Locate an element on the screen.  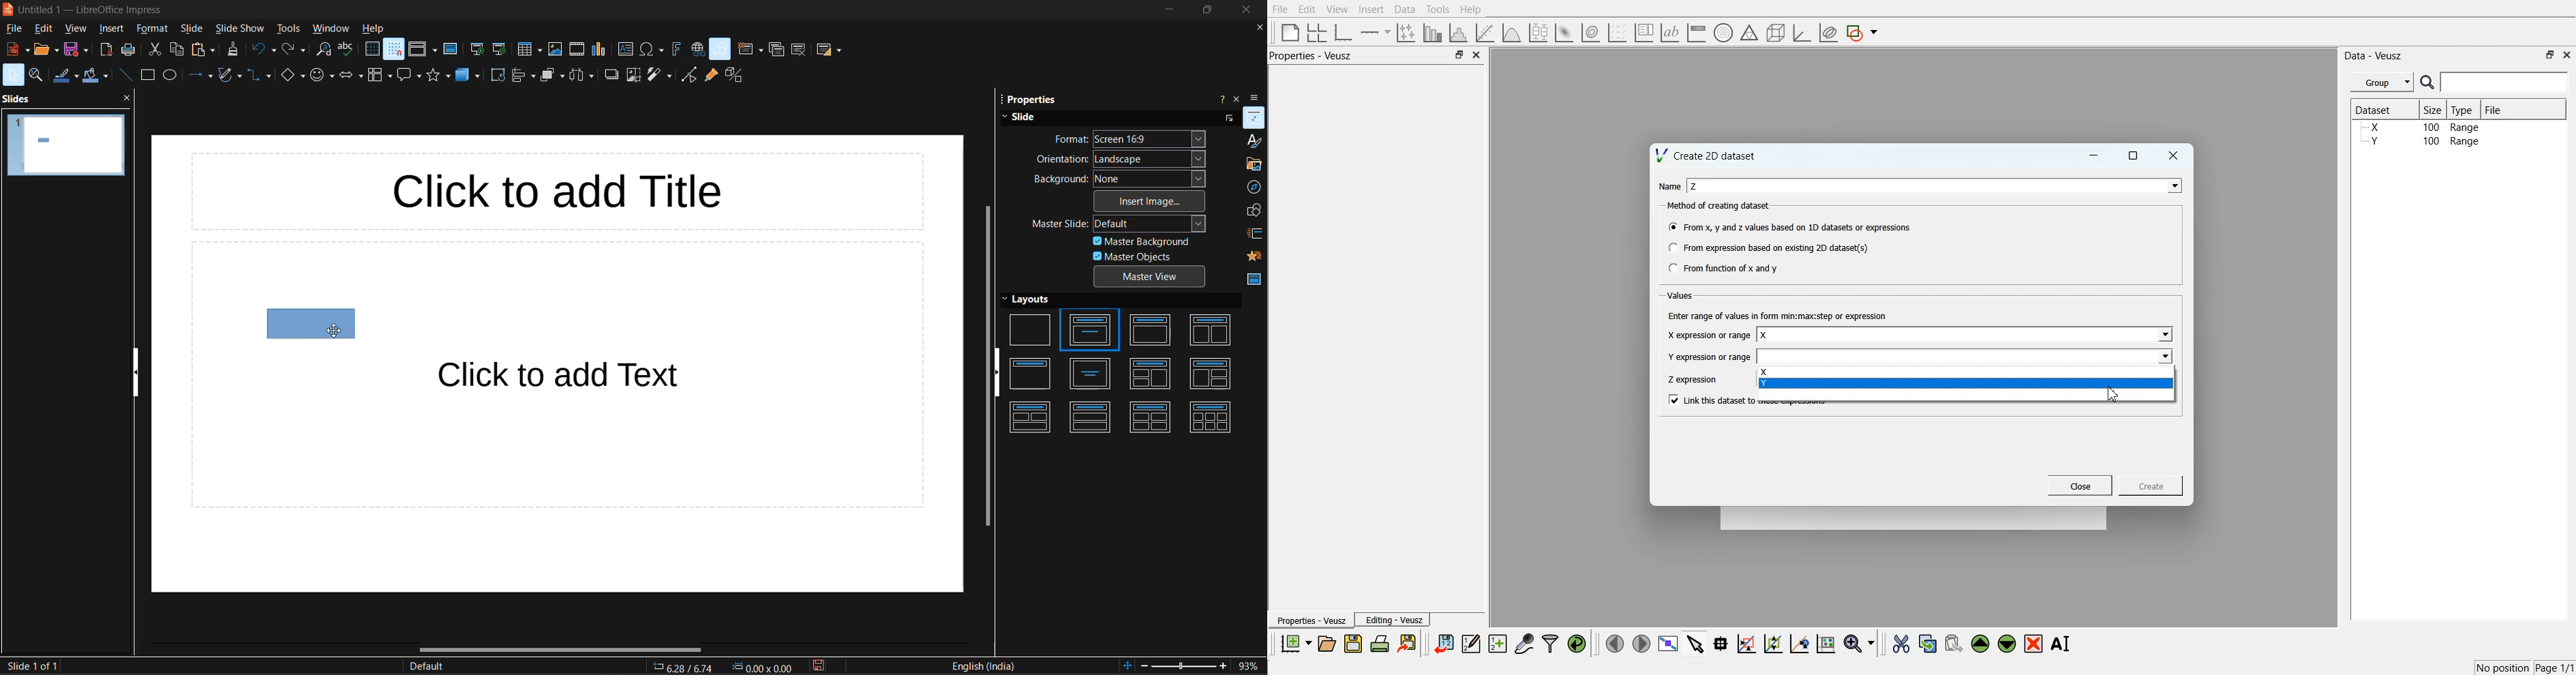
rotate is located at coordinates (495, 75).